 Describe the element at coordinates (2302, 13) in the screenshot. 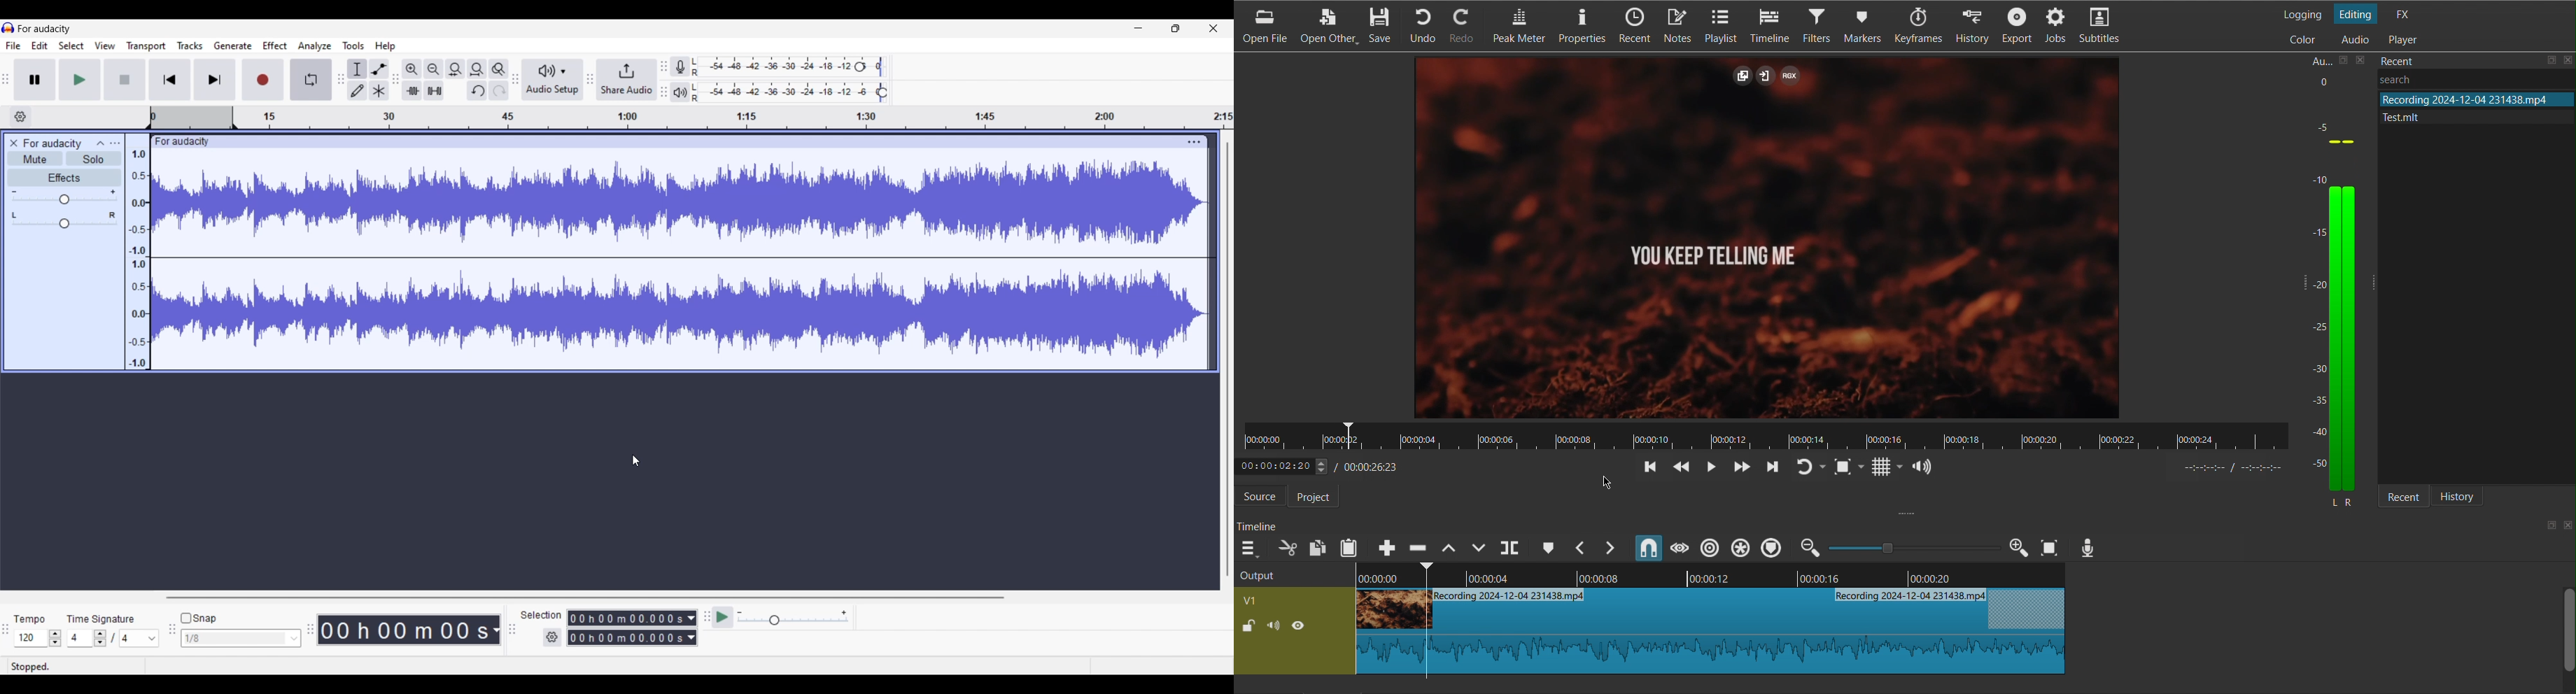

I see `Logging` at that location.